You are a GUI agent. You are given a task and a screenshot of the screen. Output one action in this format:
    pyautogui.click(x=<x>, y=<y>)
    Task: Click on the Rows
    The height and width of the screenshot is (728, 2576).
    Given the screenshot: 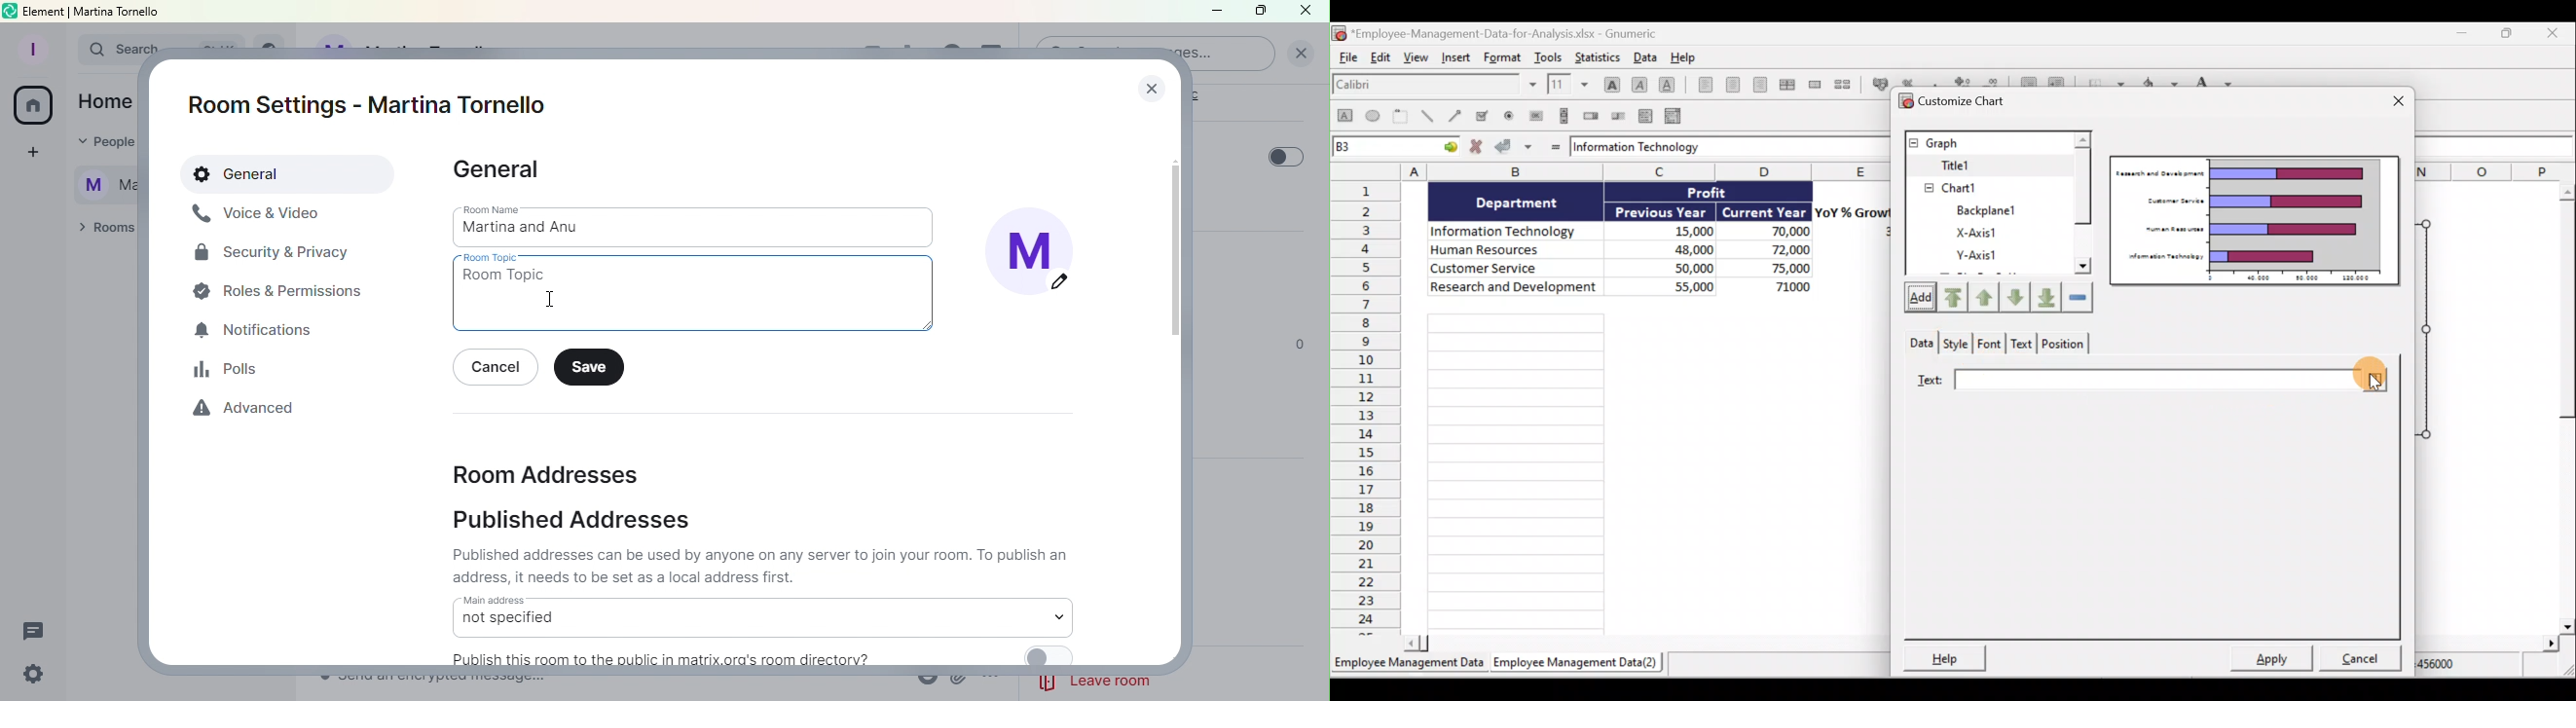 What is the action you would take?
    pyautogui.click(x=1366, y=409)
    